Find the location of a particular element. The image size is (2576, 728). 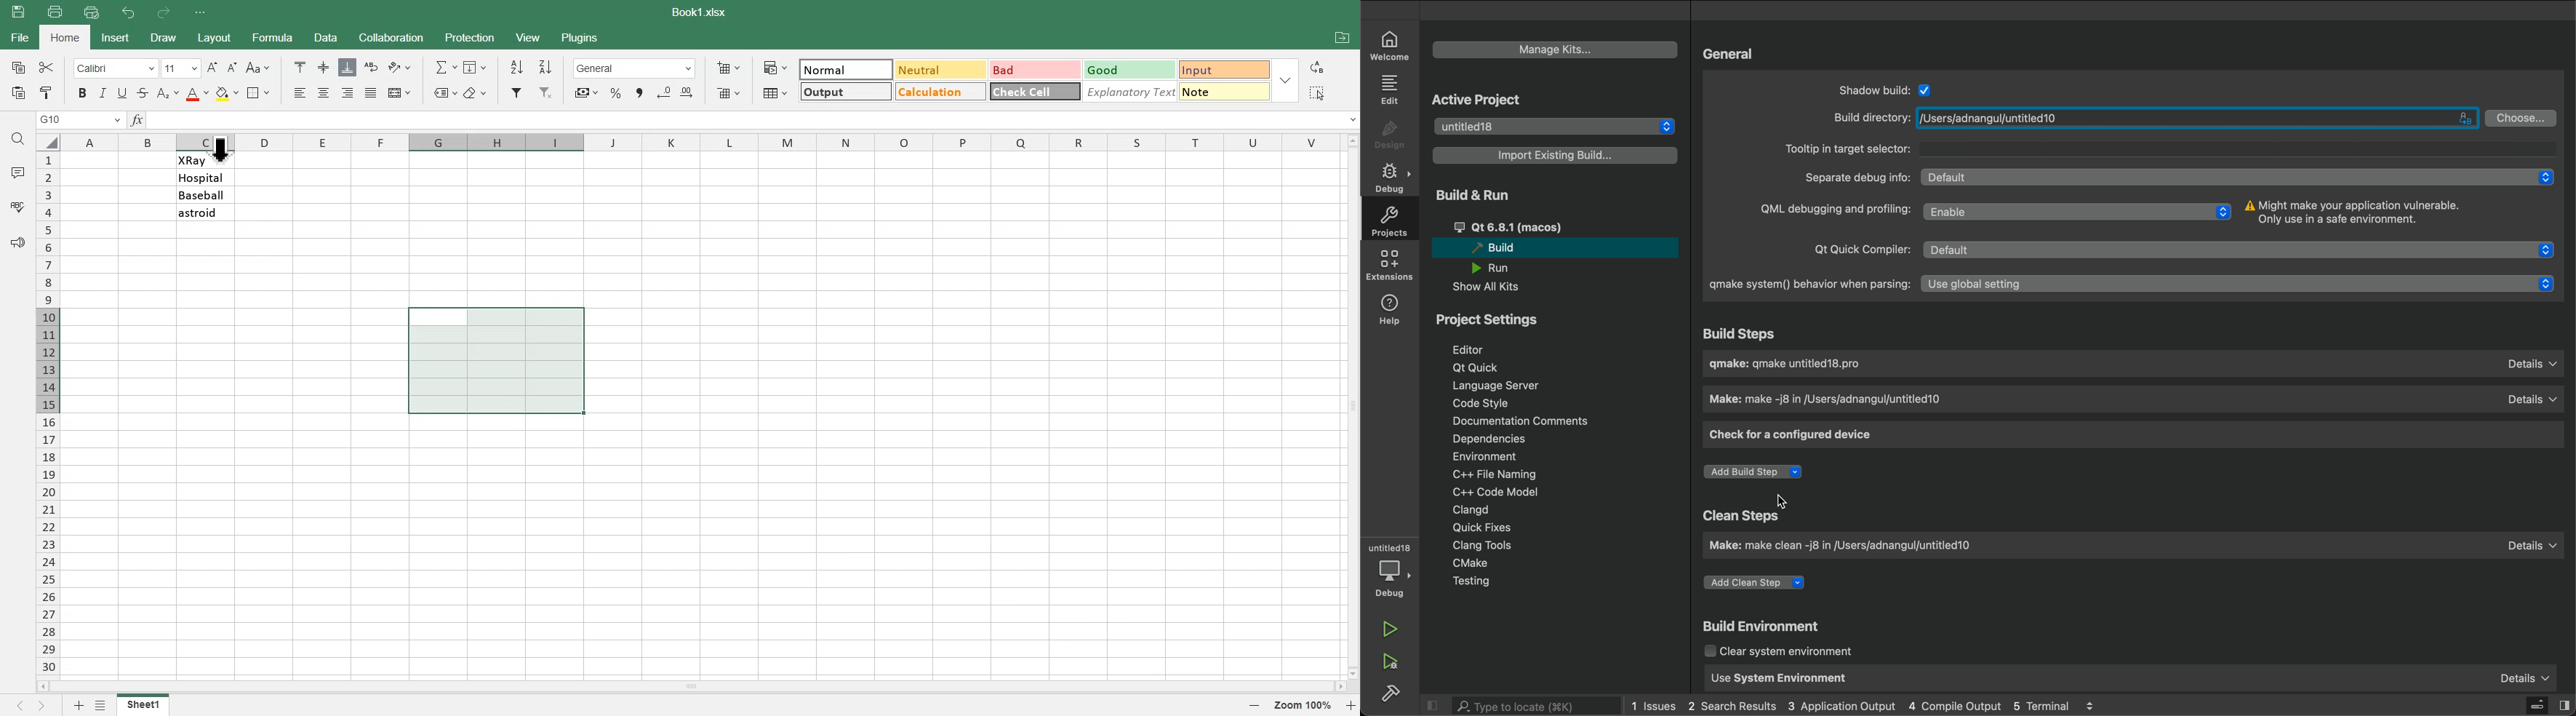

Build Steps is located at coordinates (1743, 332).